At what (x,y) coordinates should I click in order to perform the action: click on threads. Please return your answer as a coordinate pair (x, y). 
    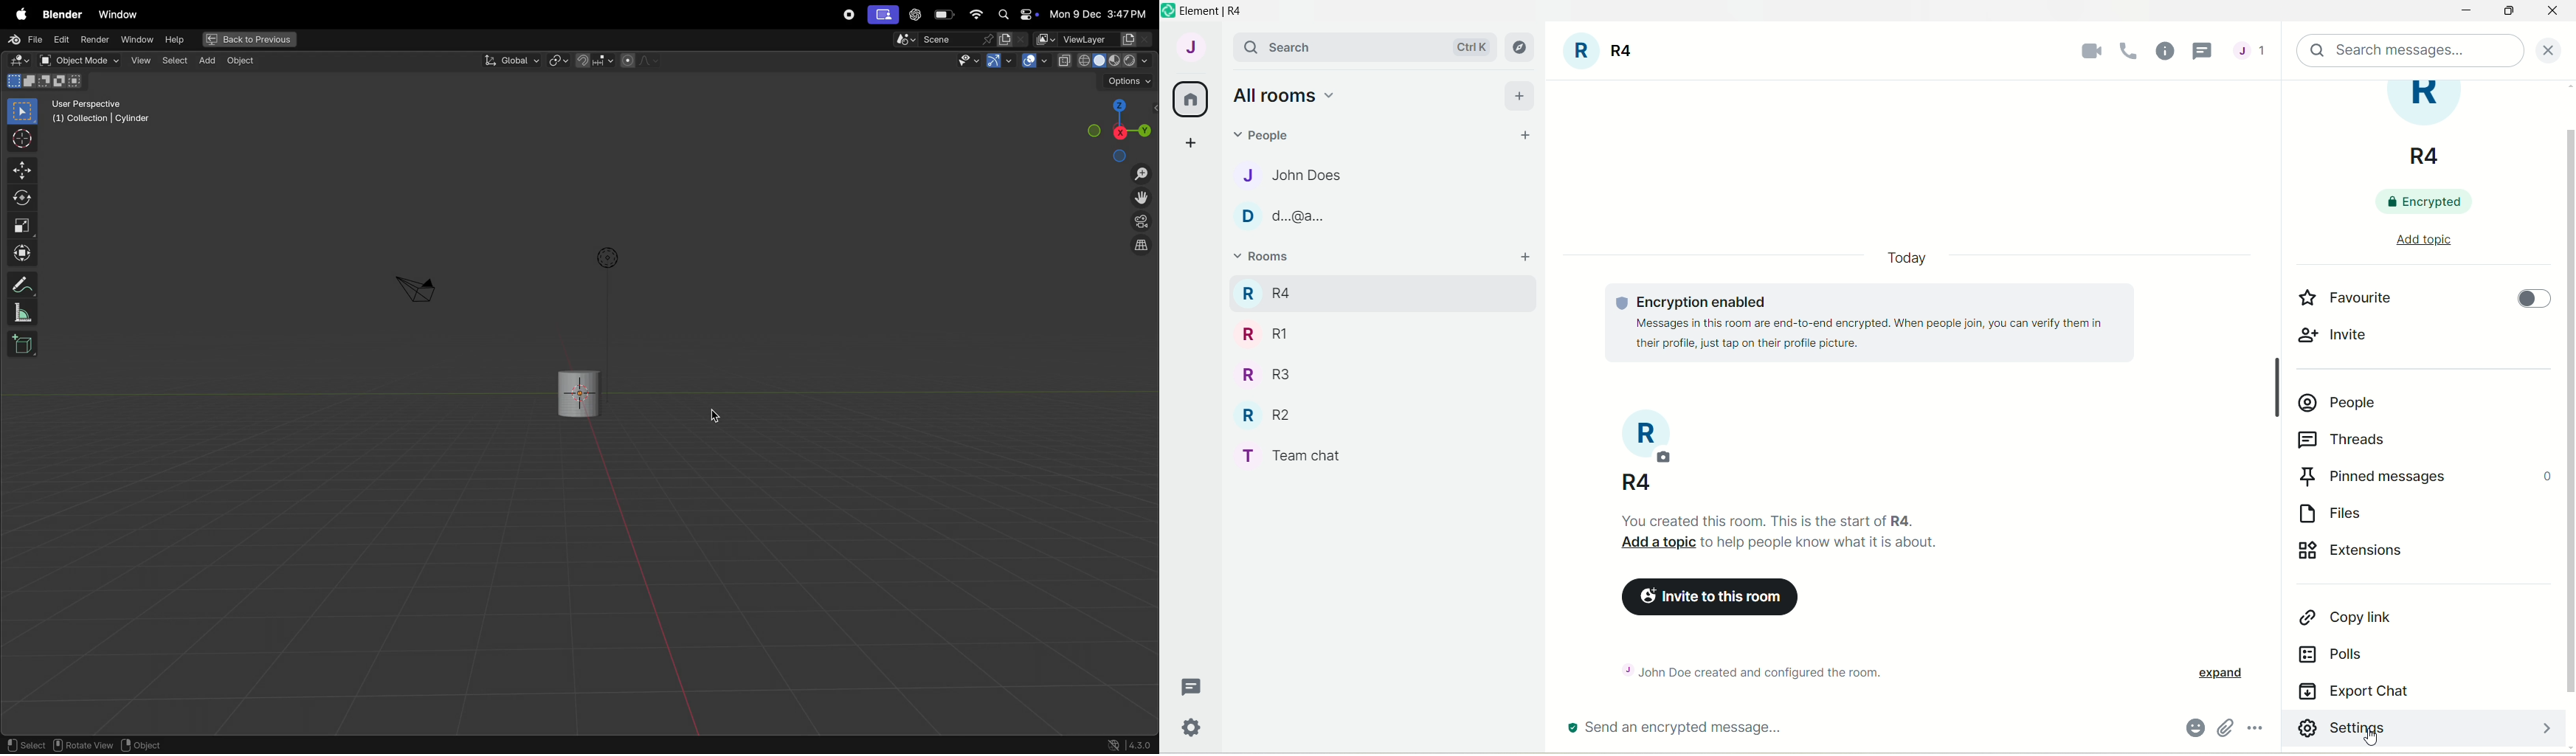
    Looking at the image, I should click on (1192, 688).